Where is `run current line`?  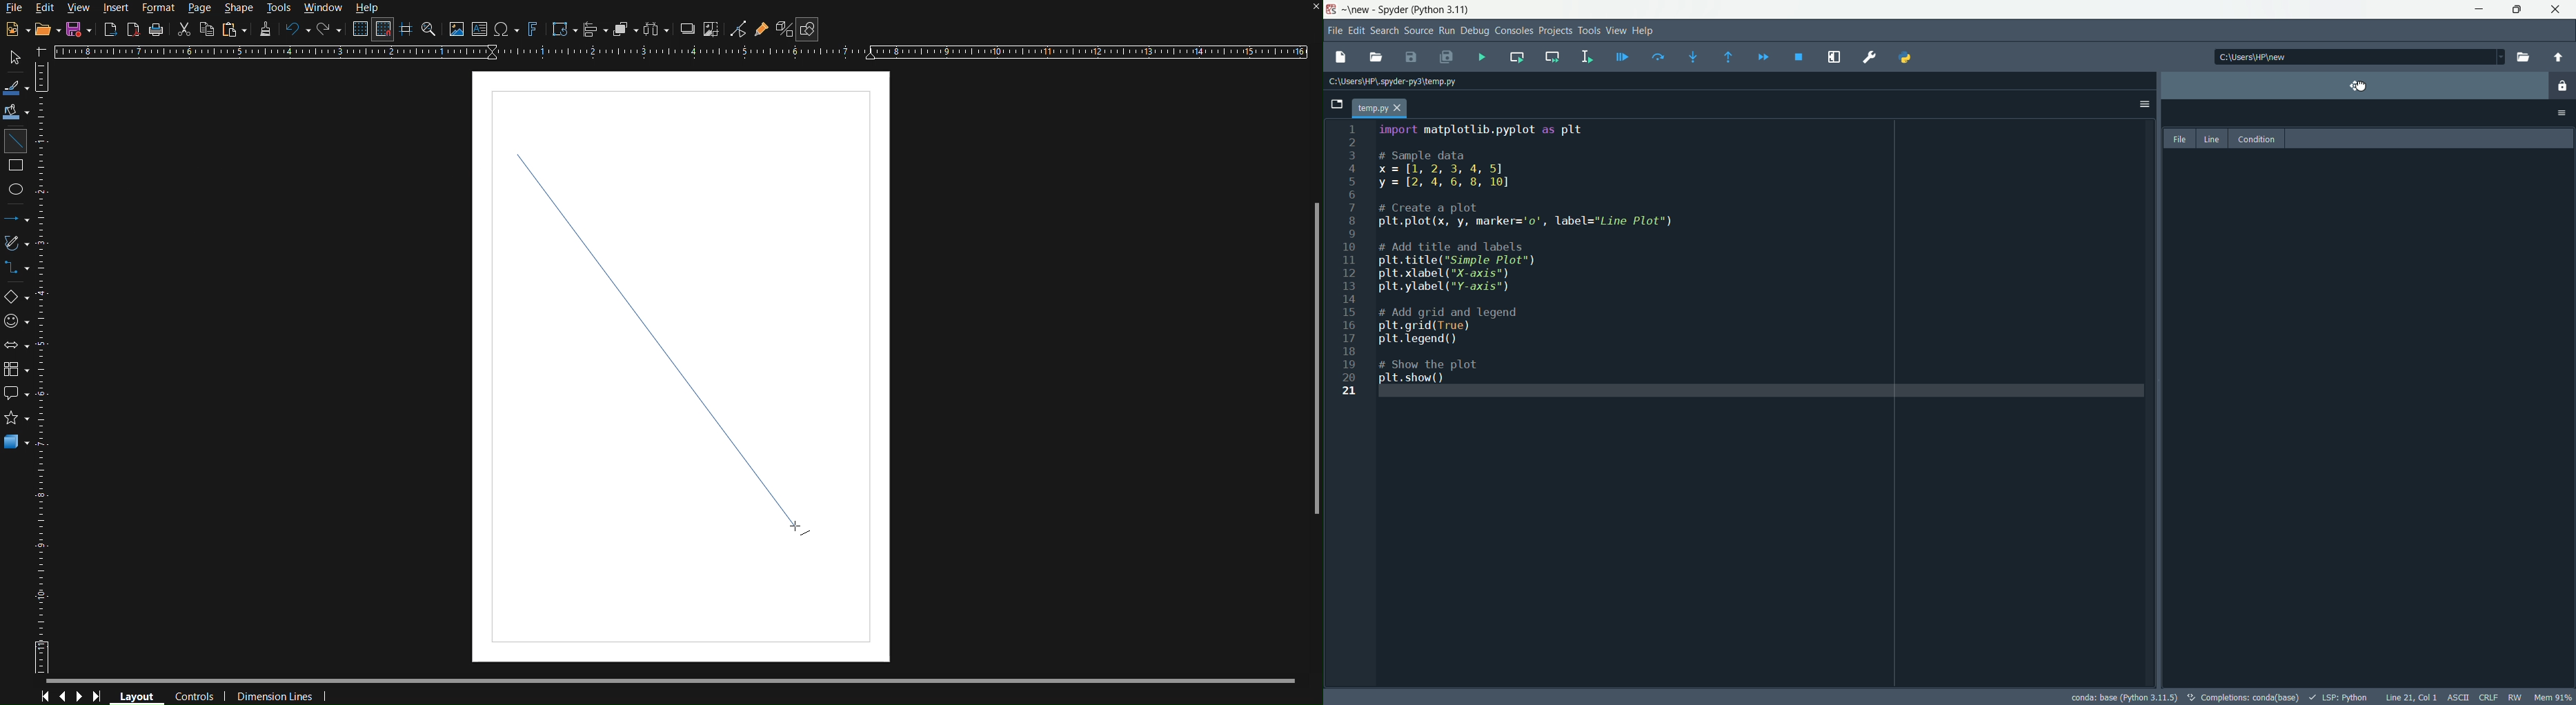
run current line is located at coordinates (1655, 56).